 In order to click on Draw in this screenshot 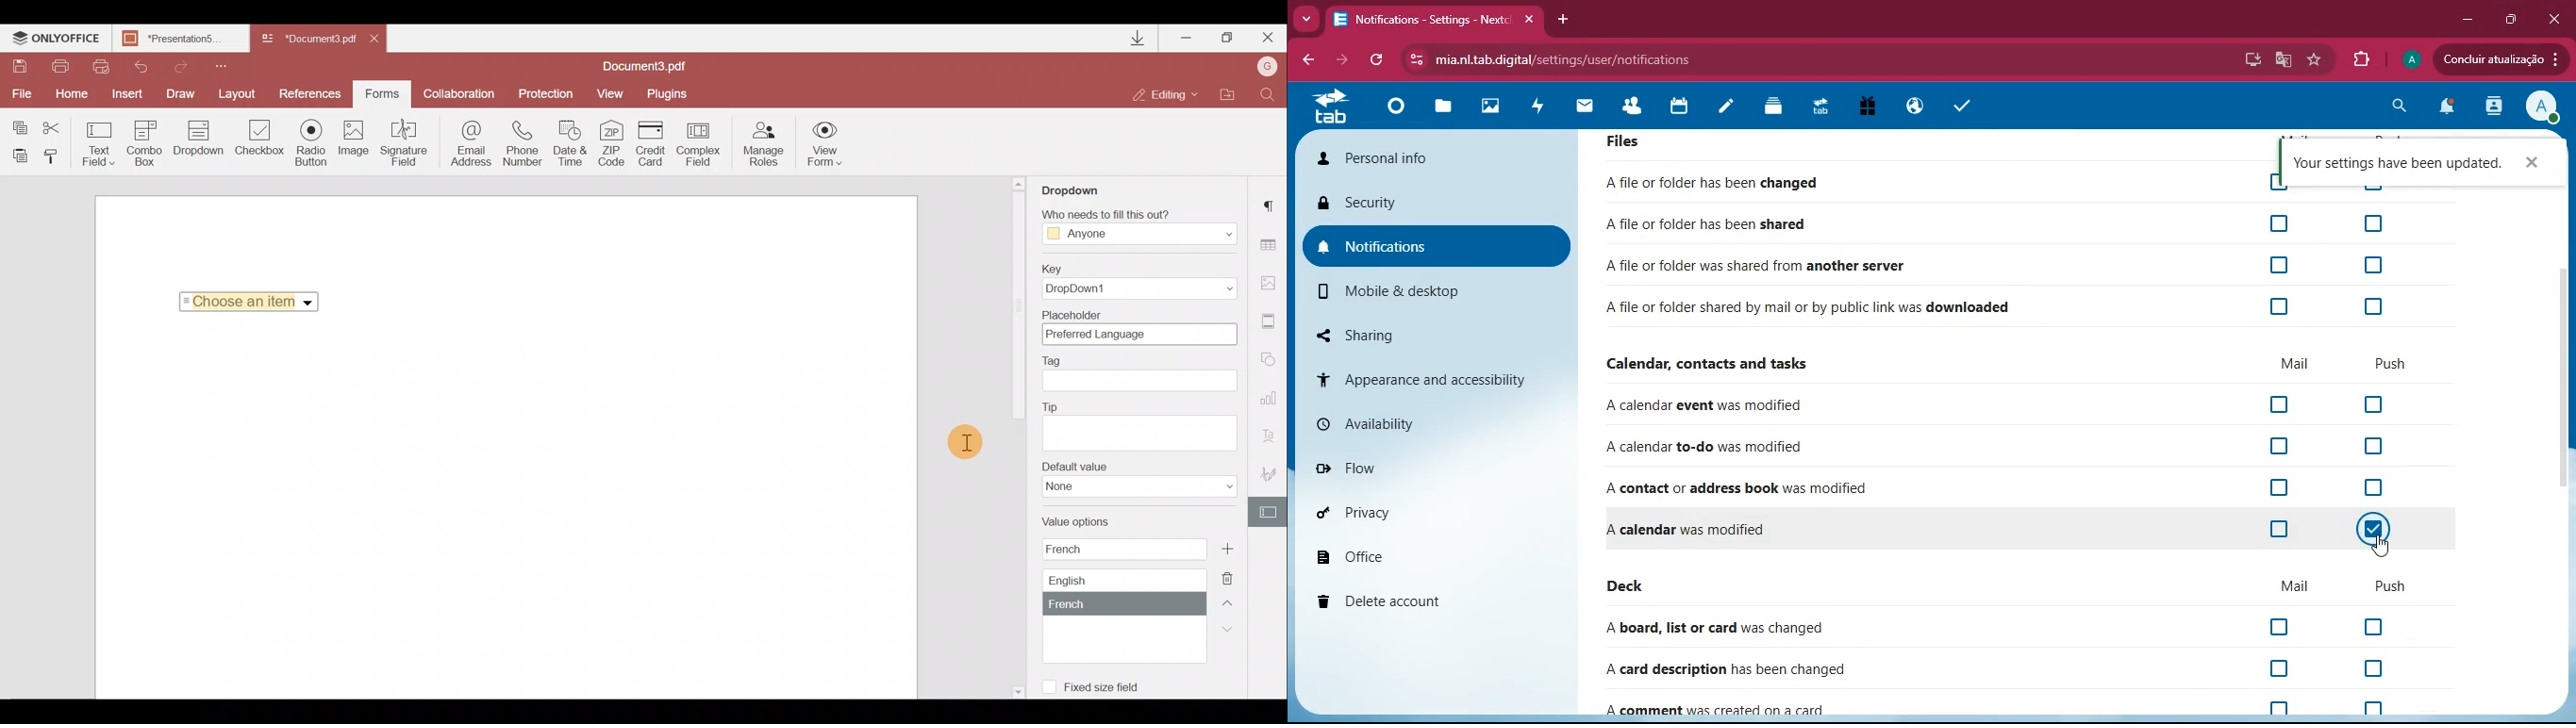, I will do `click(181, 93)`.